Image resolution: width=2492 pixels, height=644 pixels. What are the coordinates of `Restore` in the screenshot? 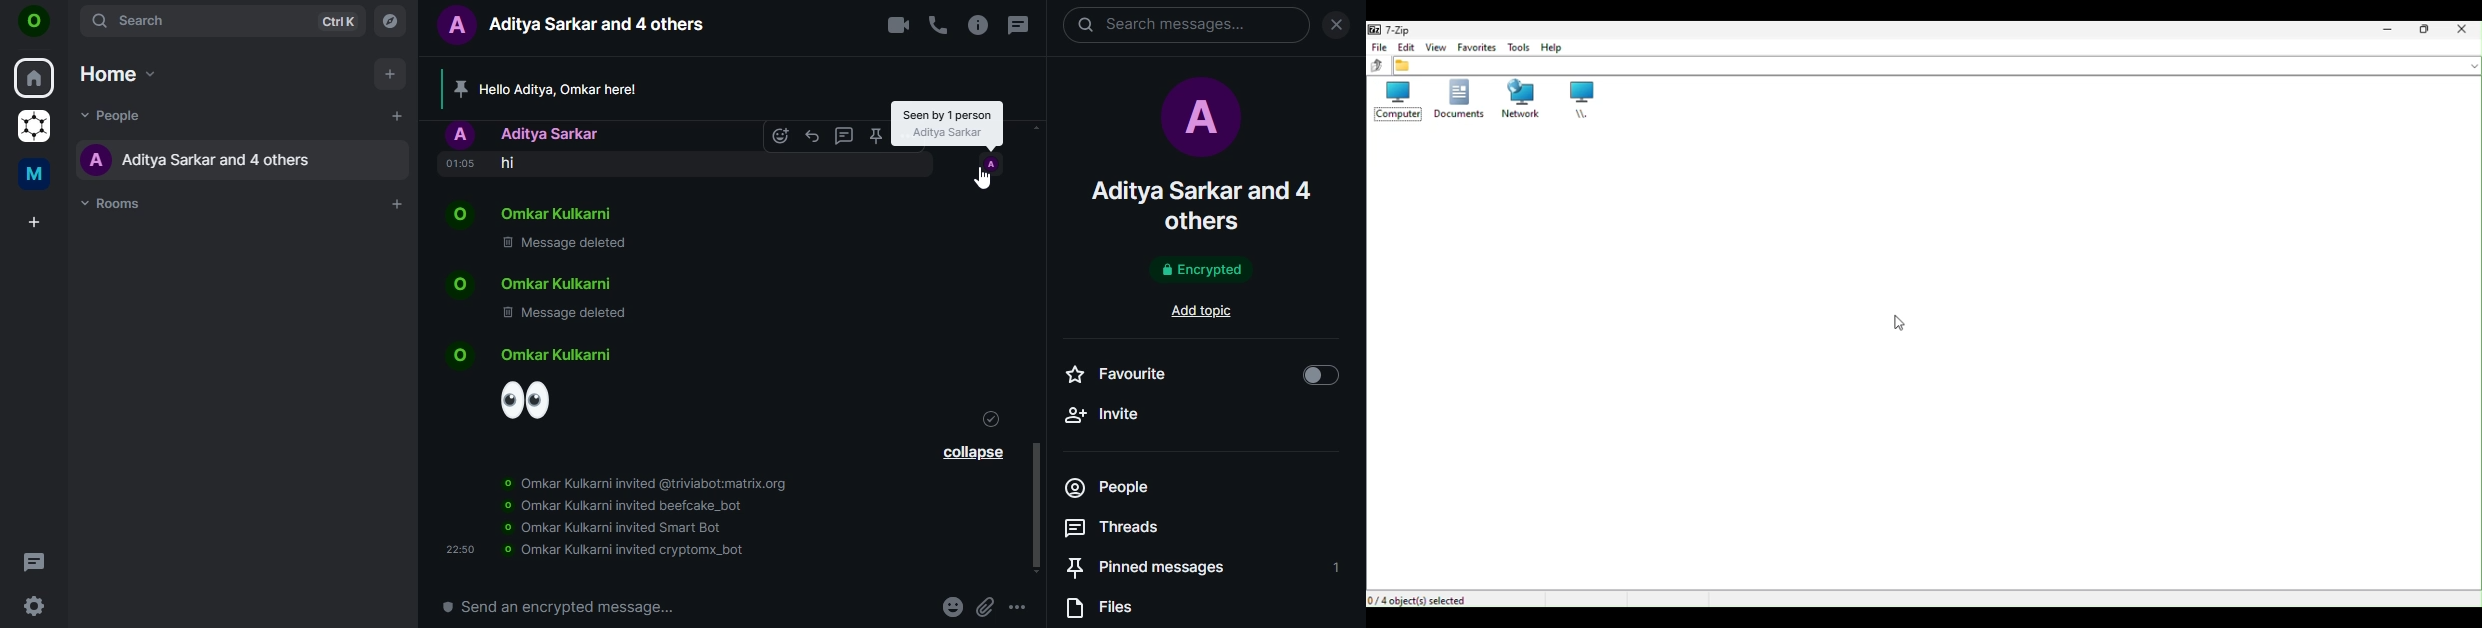 It's located at (2426, 32).